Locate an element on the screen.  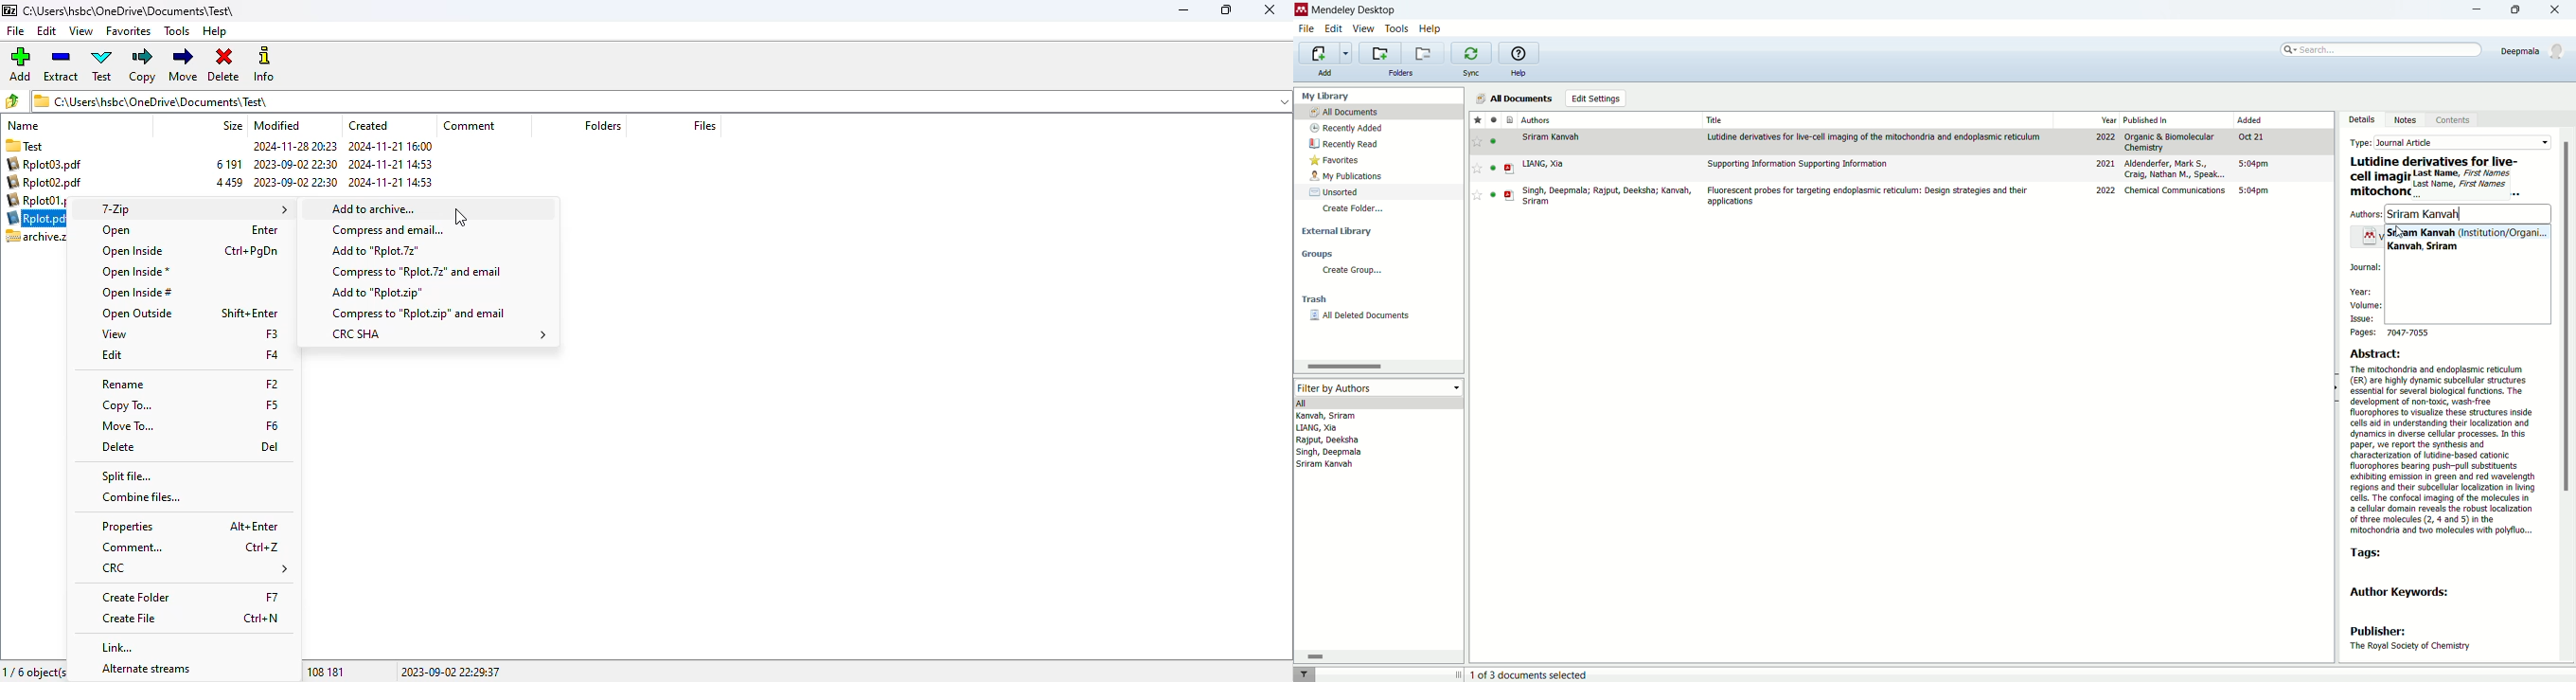
add to archive is located at coordinates (432, 208).